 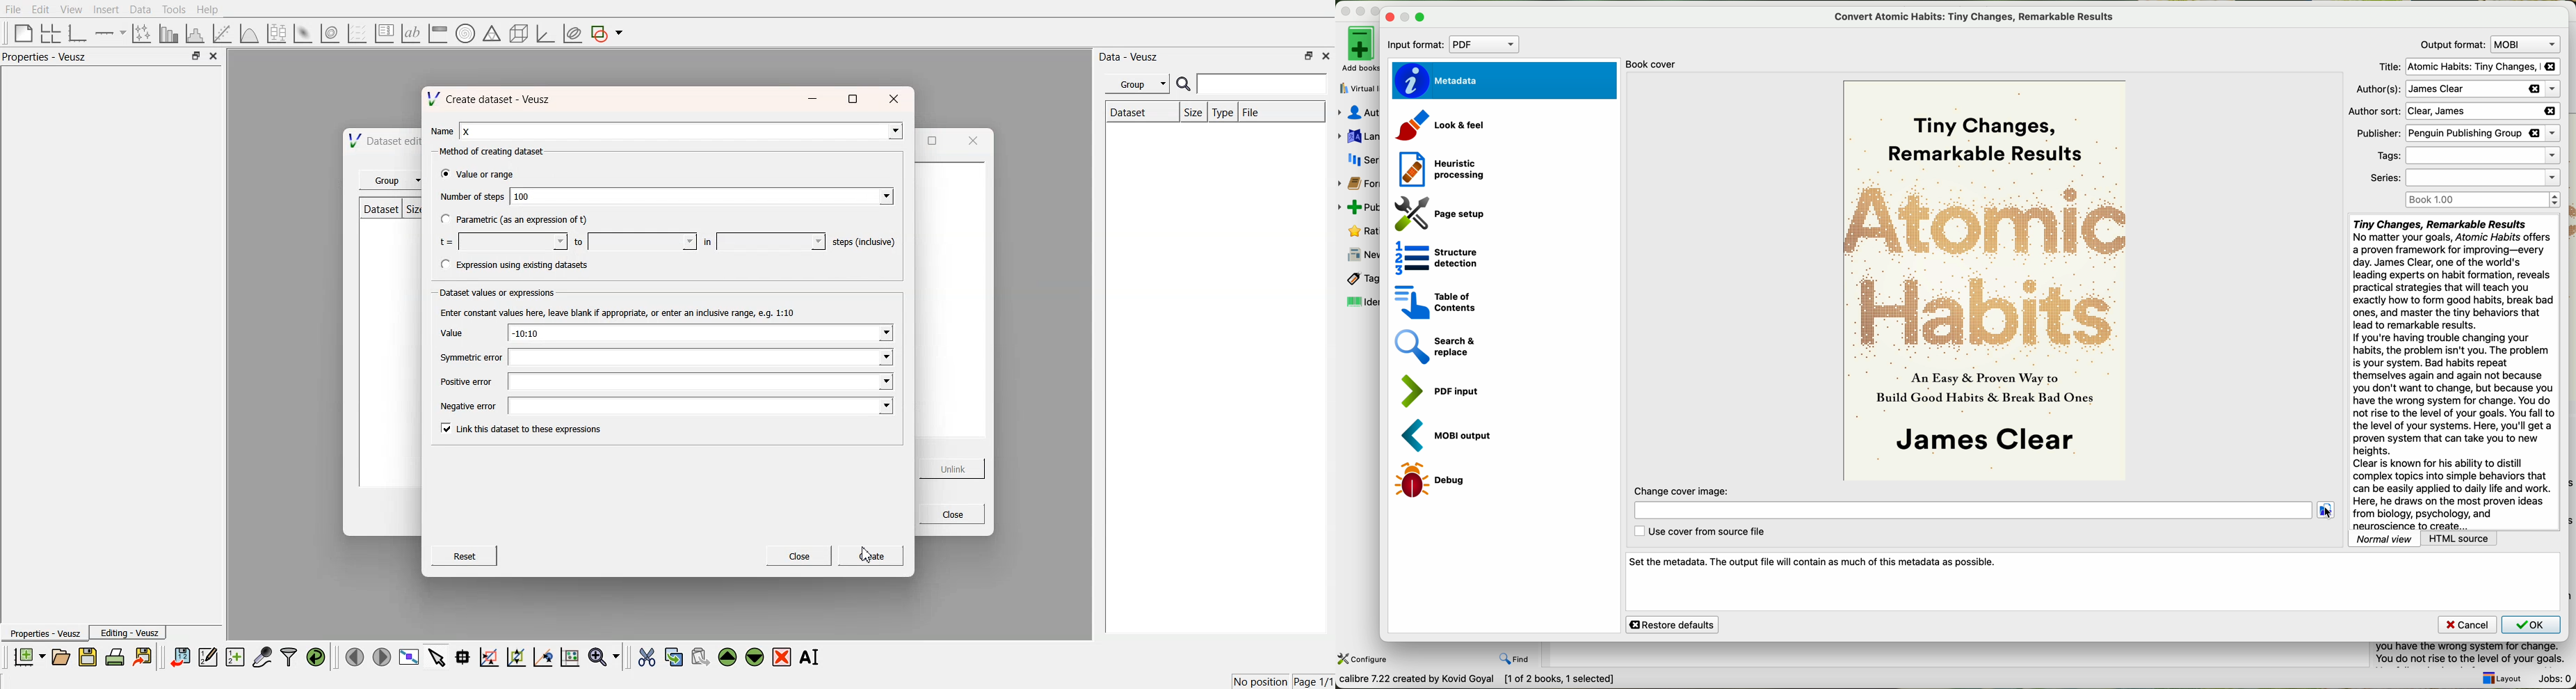 What do you see at coordinates (1358, 255) in the screenshot?
I see `news` at bounding box center [1358, 255].